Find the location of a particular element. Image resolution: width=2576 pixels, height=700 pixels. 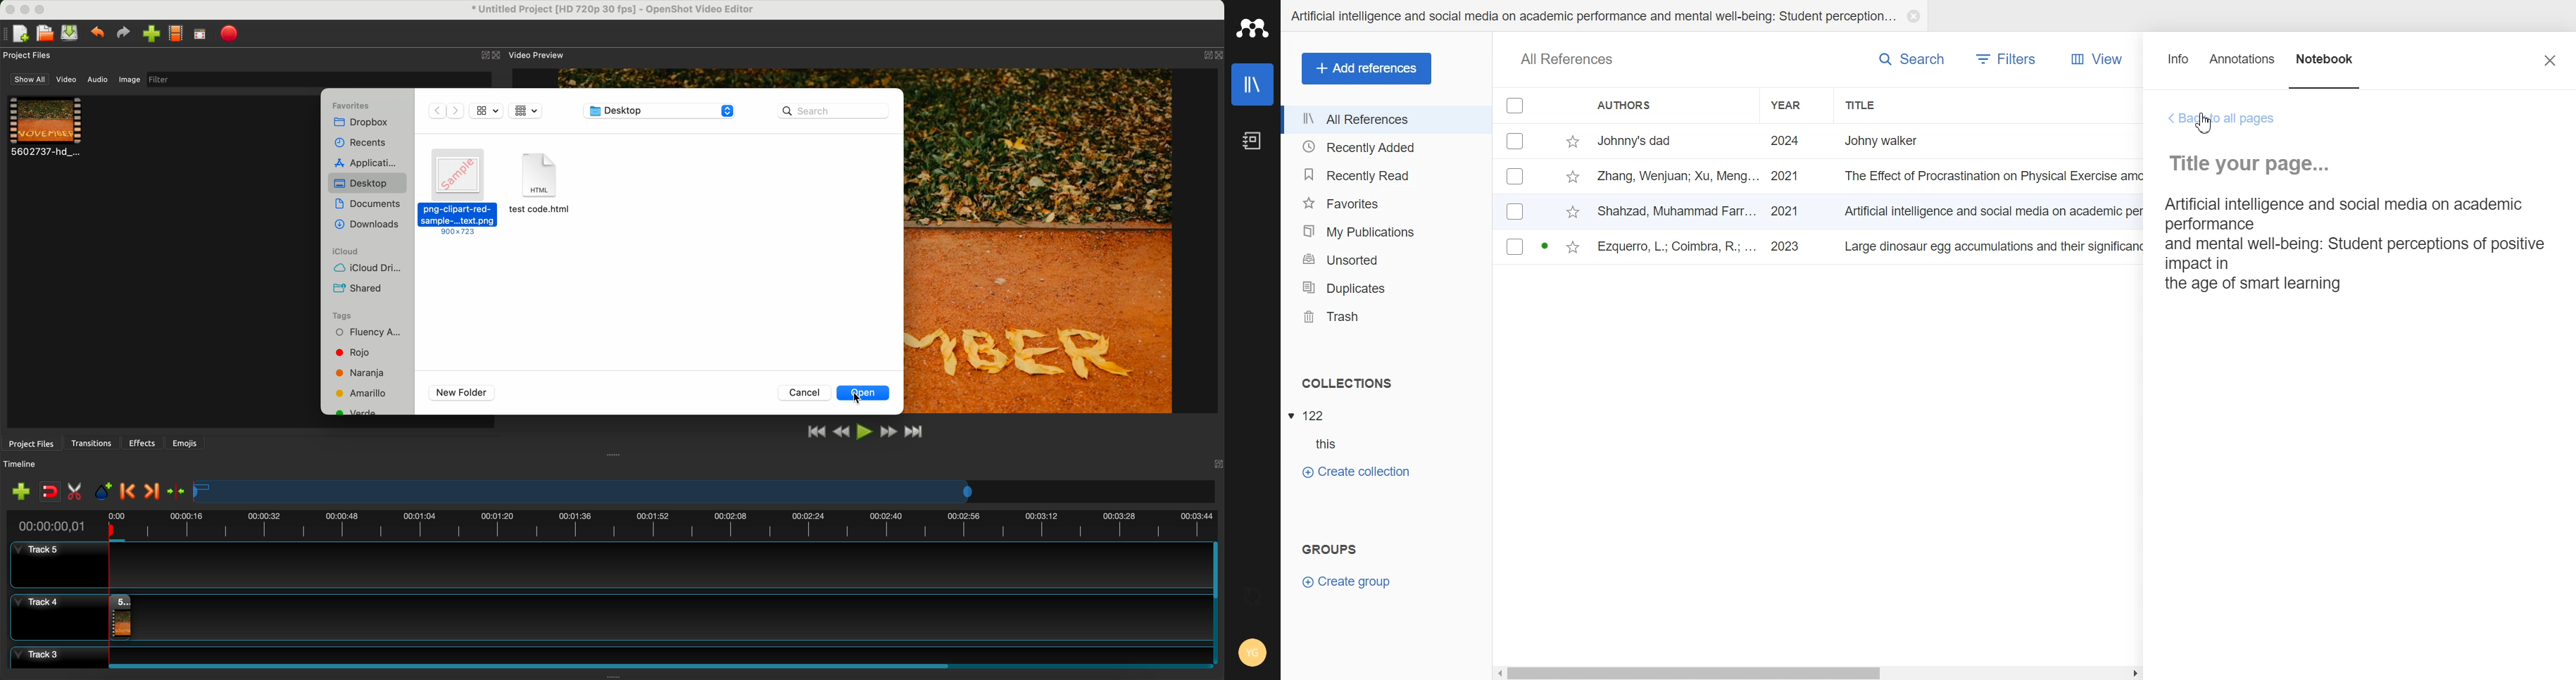

star is located at coordinates (1573, 213).